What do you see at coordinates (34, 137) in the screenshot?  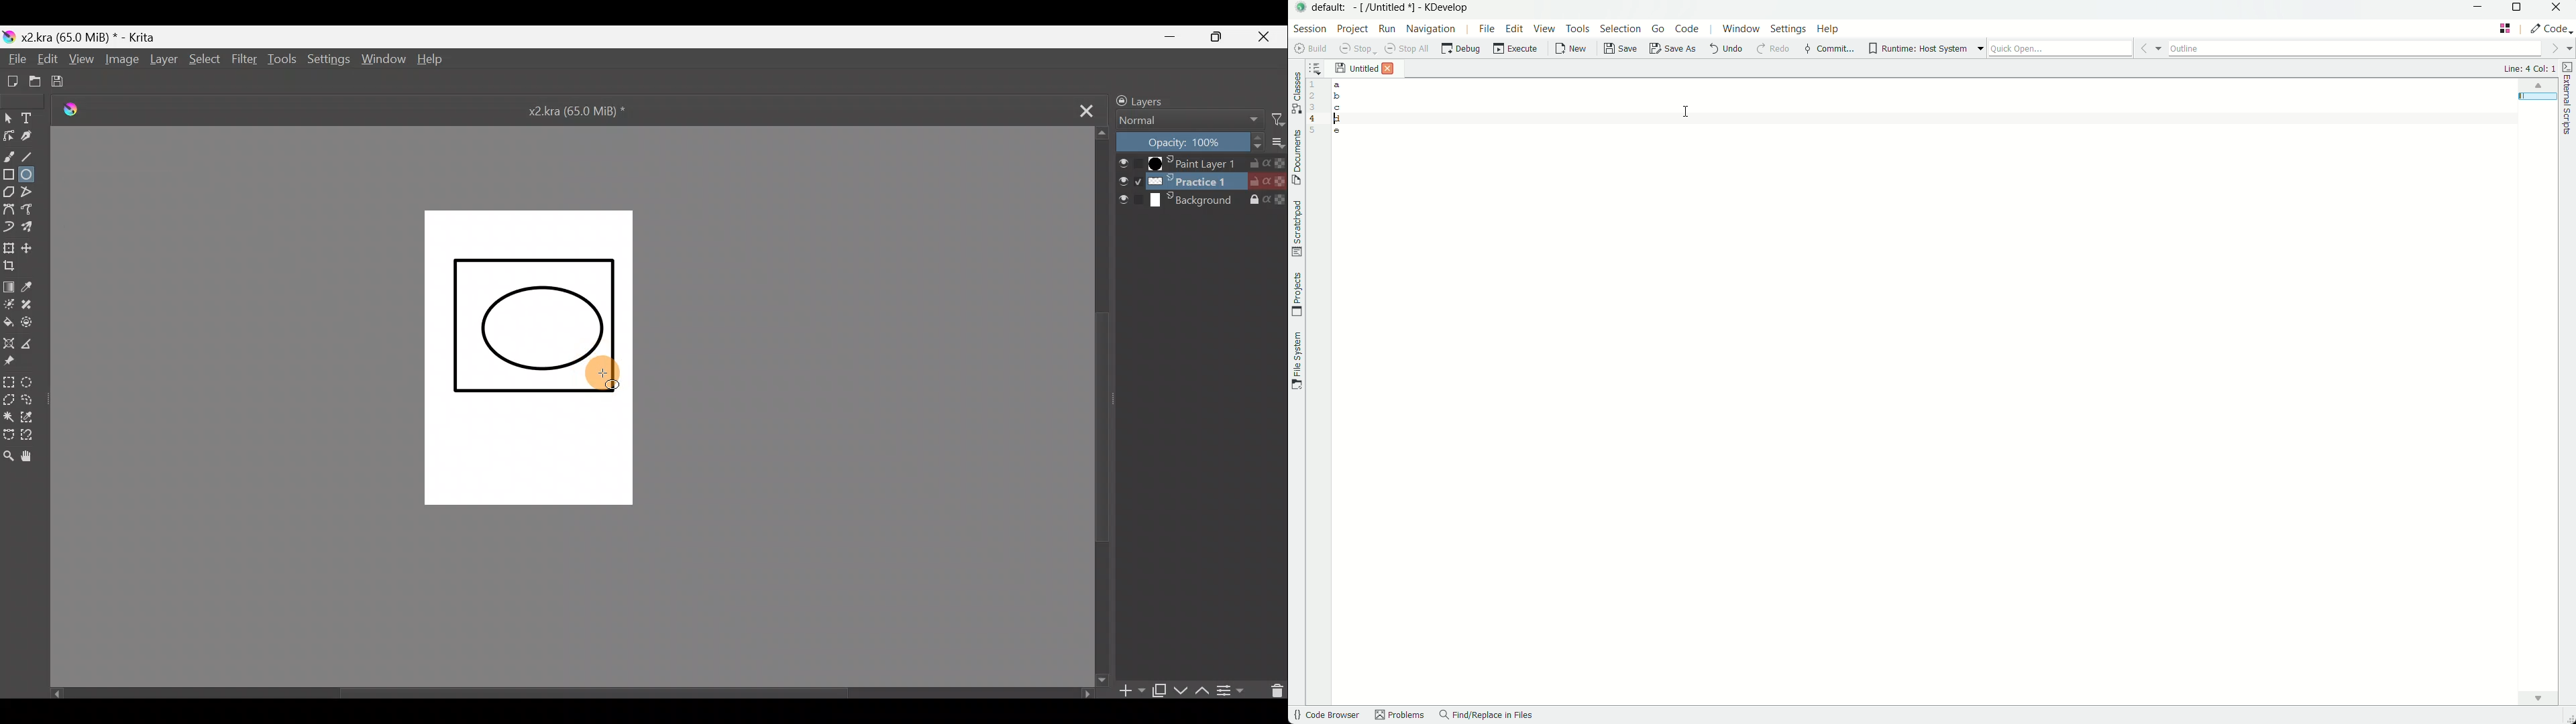 I see `Calligraphy` at bounding box center [34, 137].